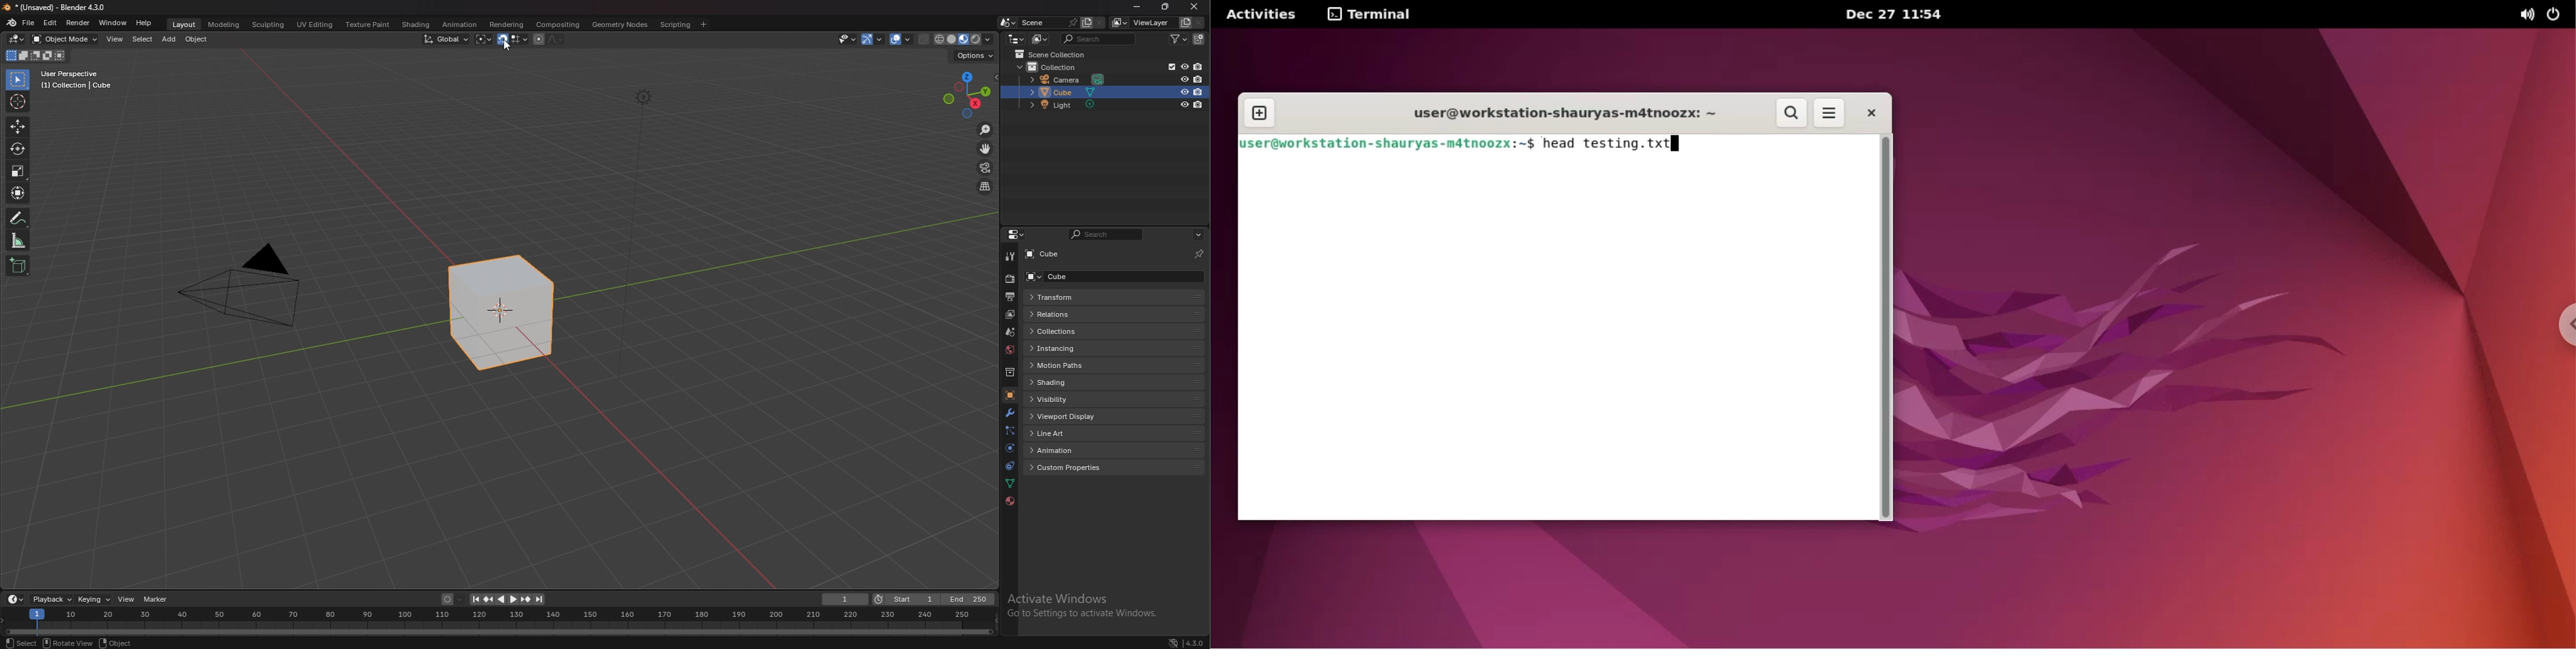 The height and width of the screenshot is (672, 2576). Describe the element at coordinates (446, 40) in the screenshot. I see `transformation orientation` at that location.